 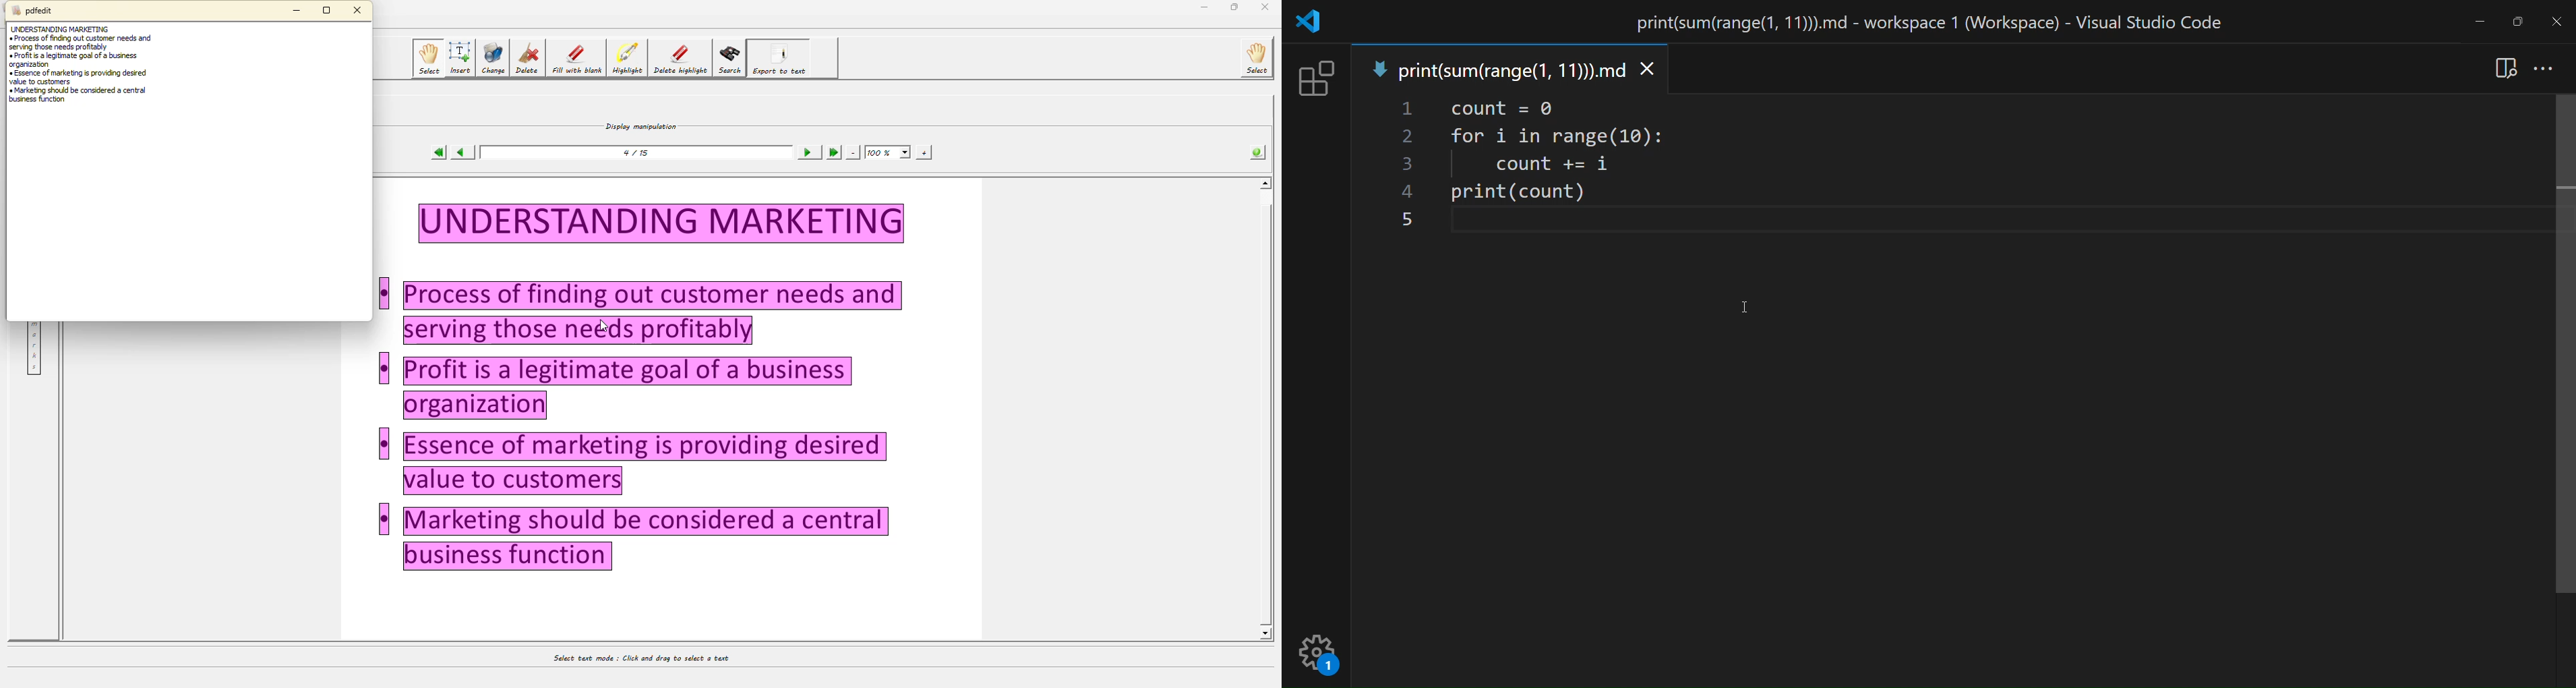 What do you see at coordinates (2479, 20) in the screenshot?
I see `minimize` at bounding box center [2479, 20].